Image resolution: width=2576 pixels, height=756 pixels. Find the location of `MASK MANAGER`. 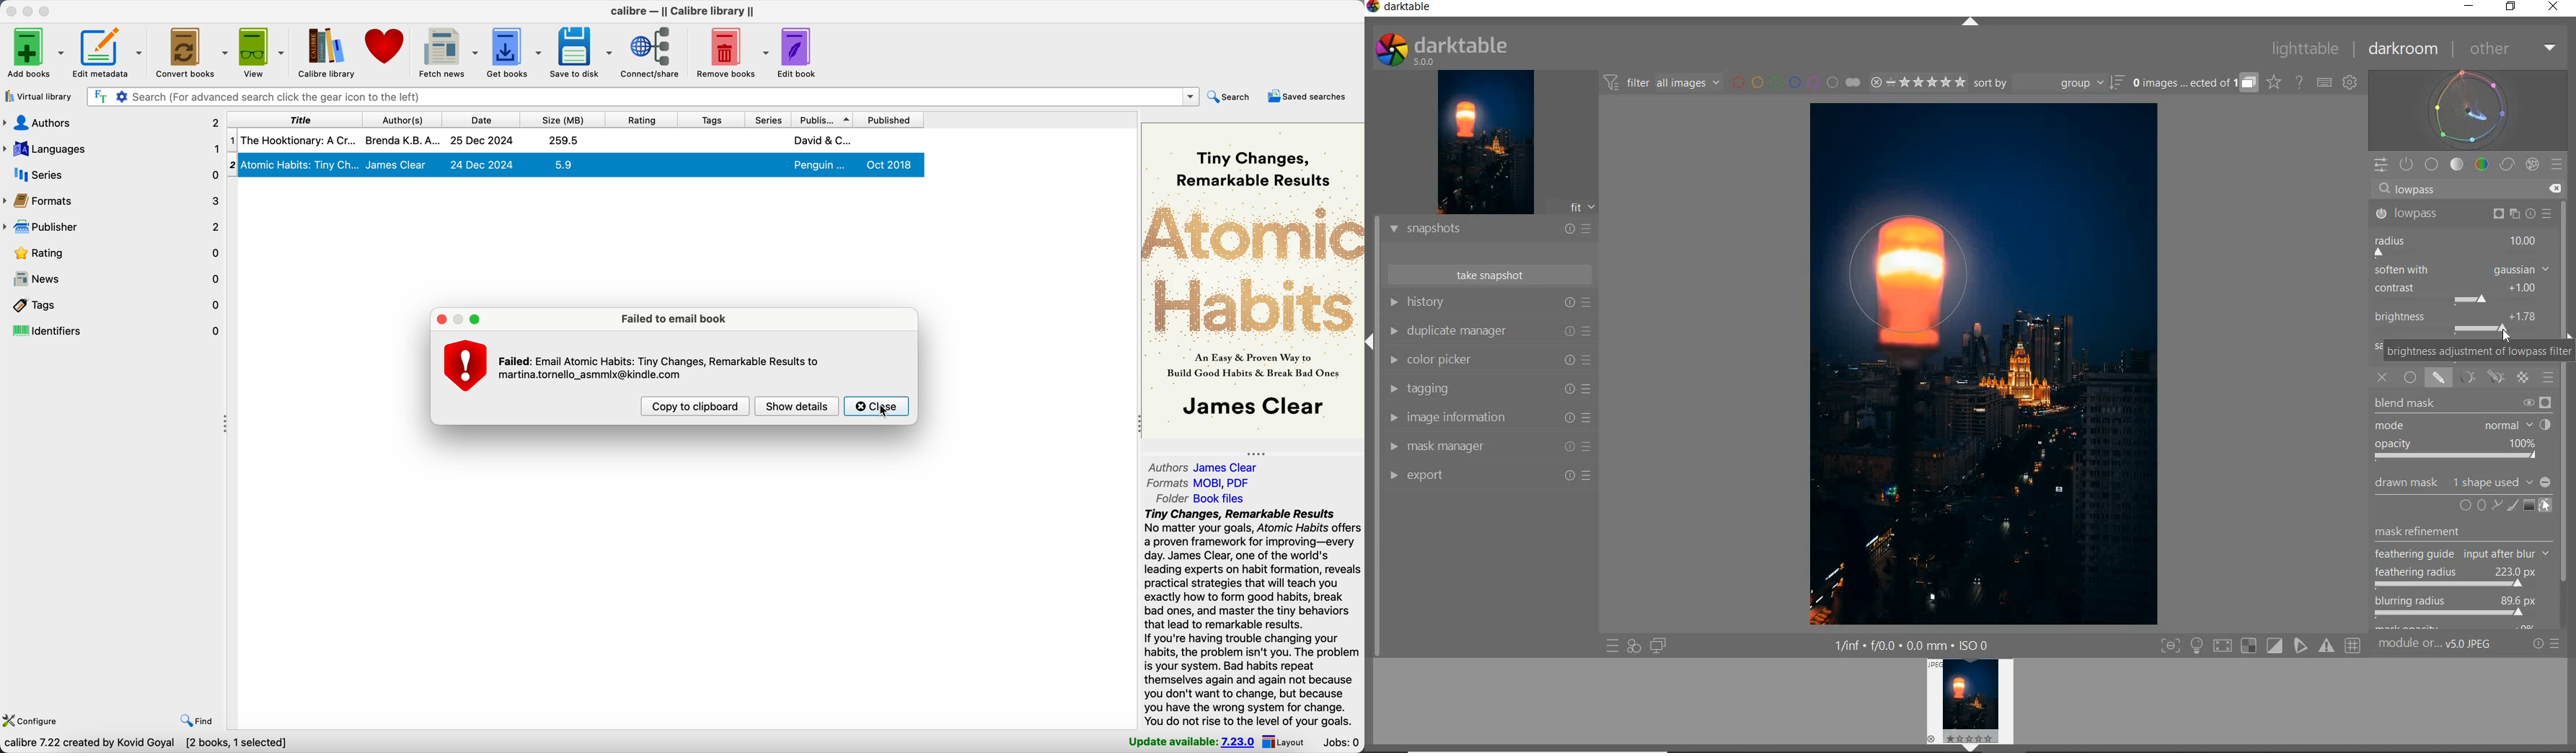

MASK MANAGER is located at coordinates (1489, 447).